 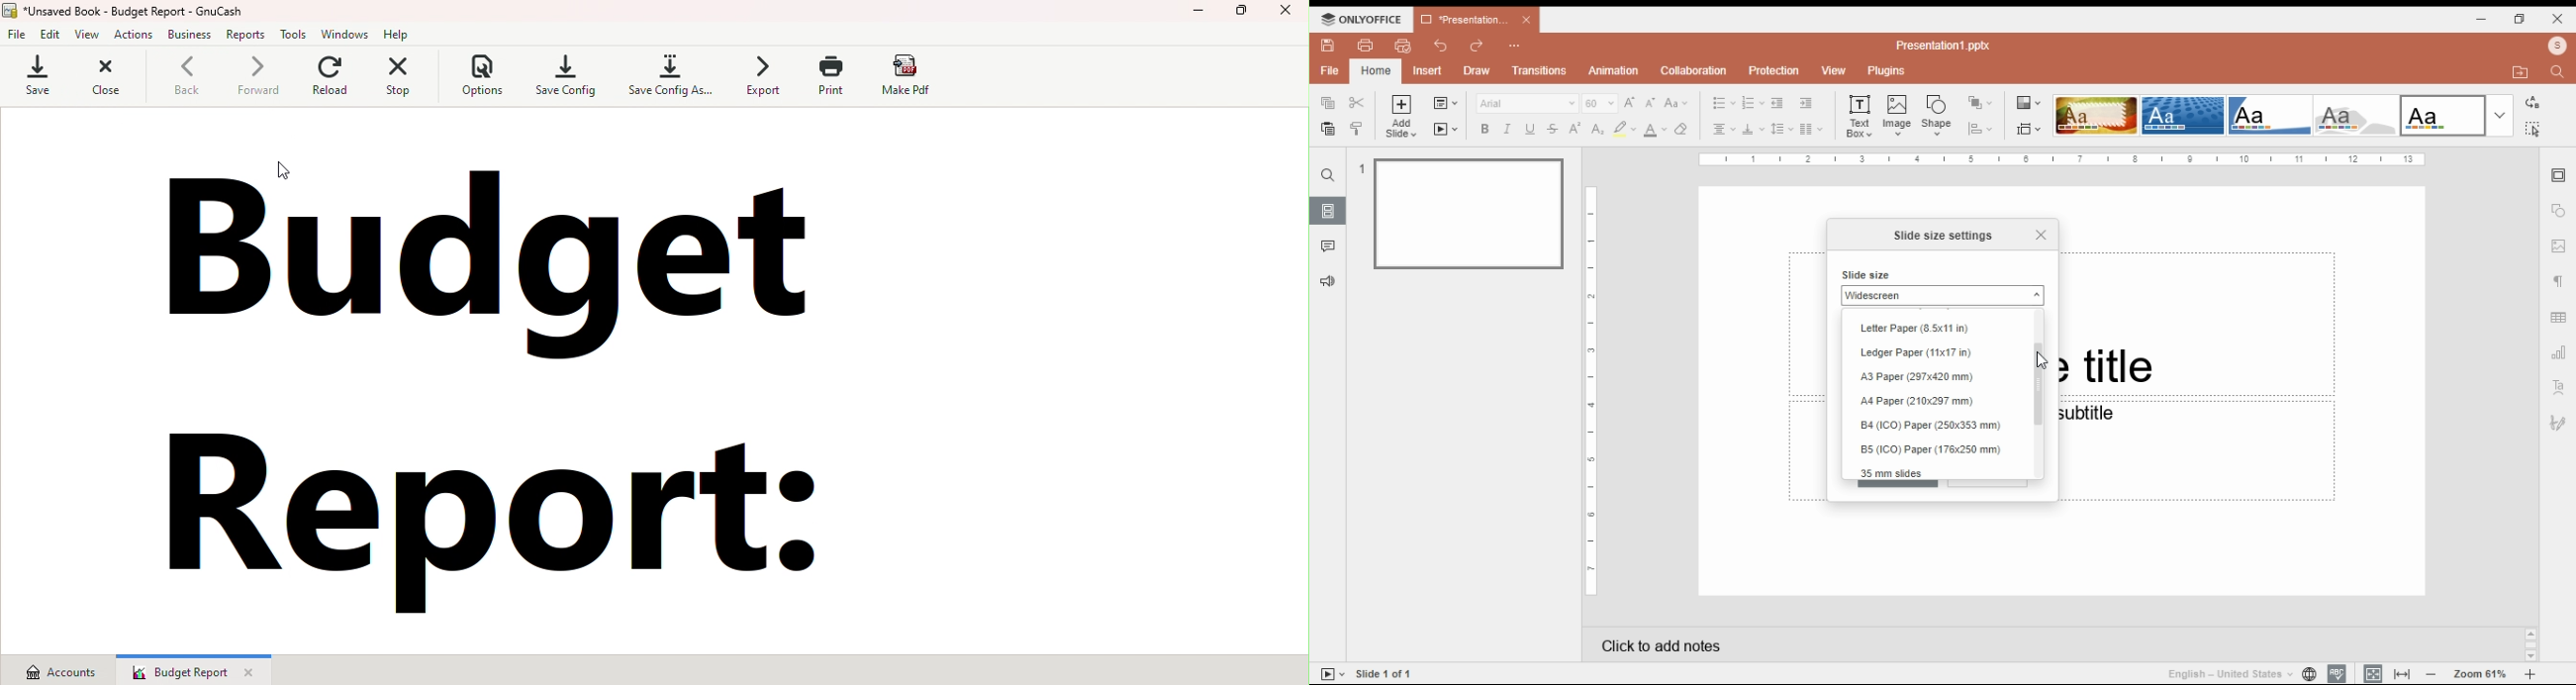 I want to click on Letter Paper (8.5x11 in), so click(x=1915, y=330).